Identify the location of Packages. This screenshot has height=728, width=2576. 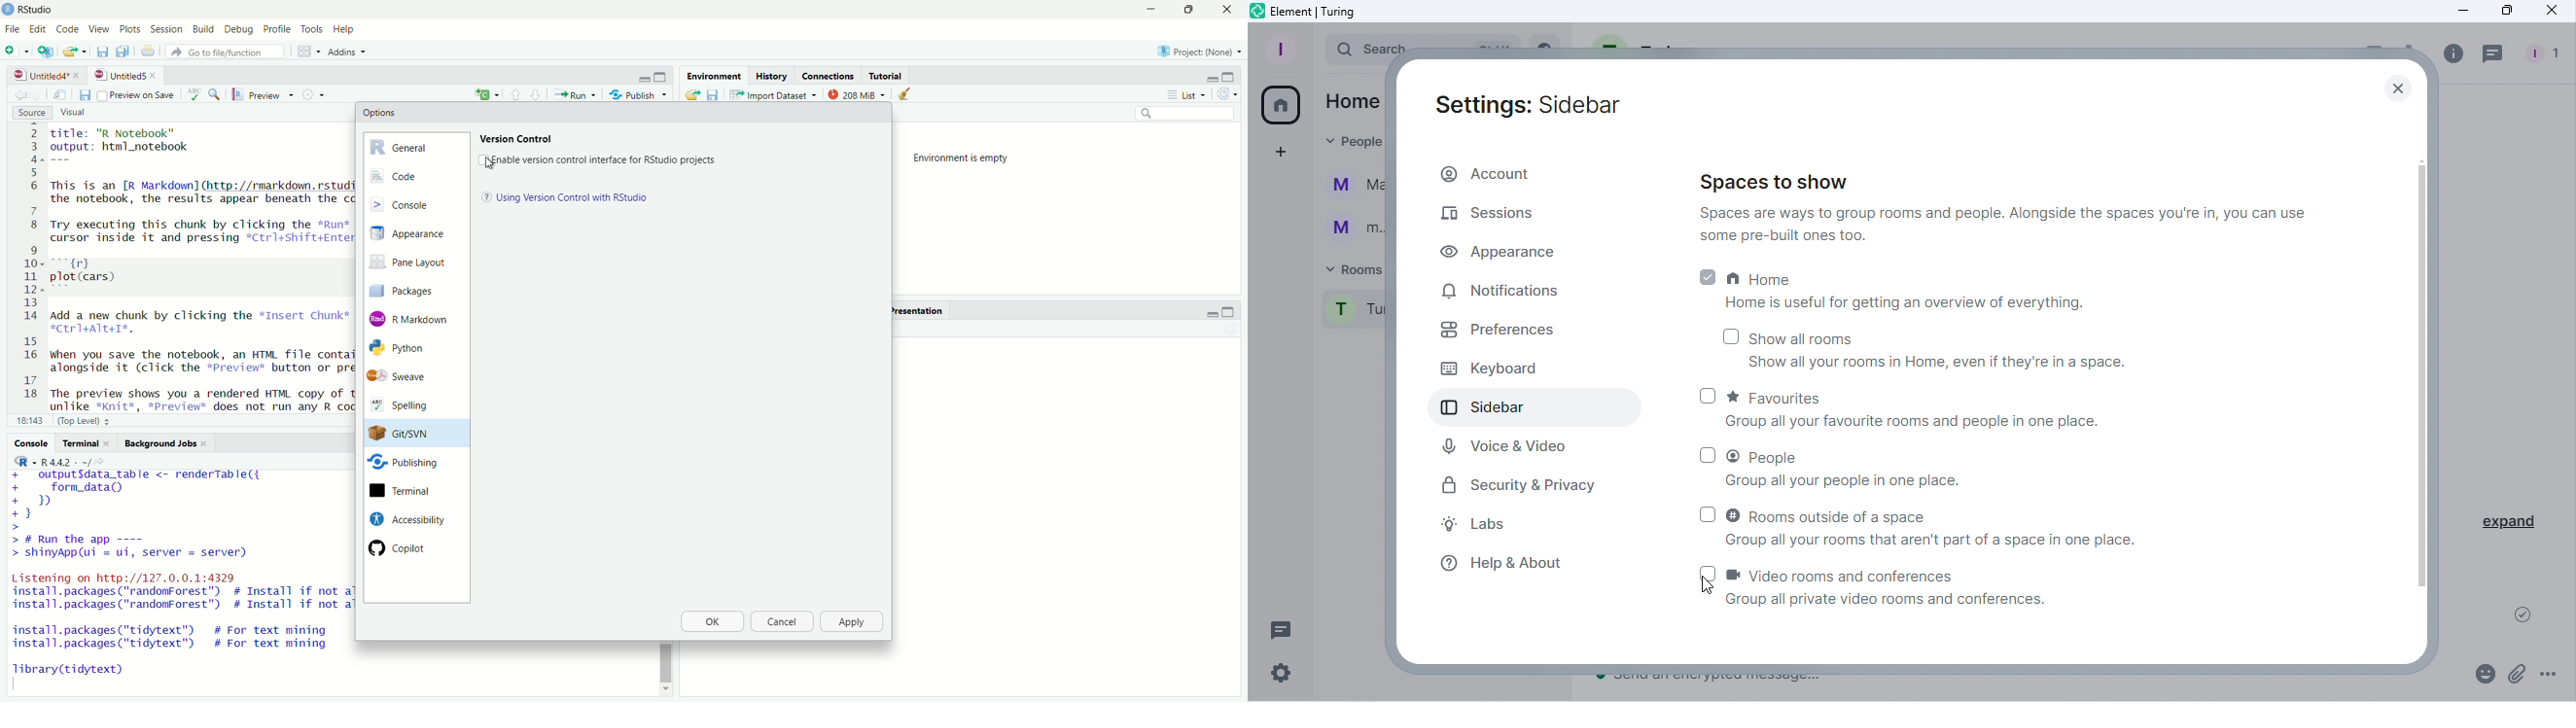
(412, 290).